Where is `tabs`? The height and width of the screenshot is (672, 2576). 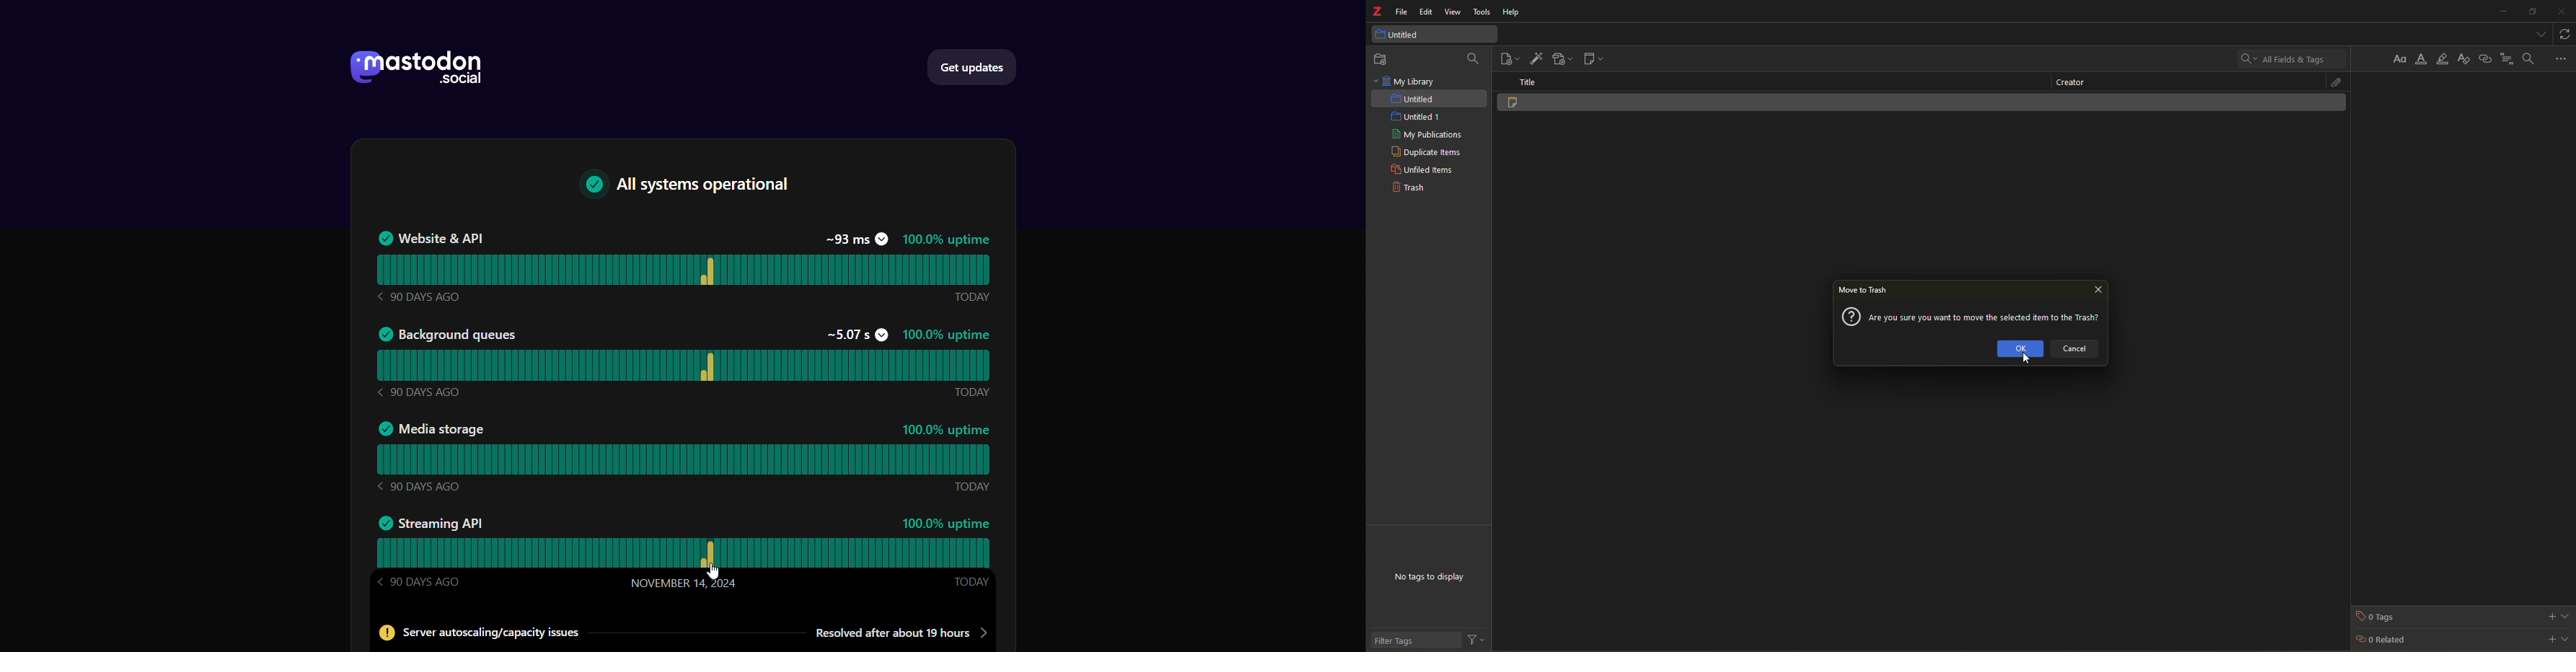 tabs is located at coordinates (2538, 33).